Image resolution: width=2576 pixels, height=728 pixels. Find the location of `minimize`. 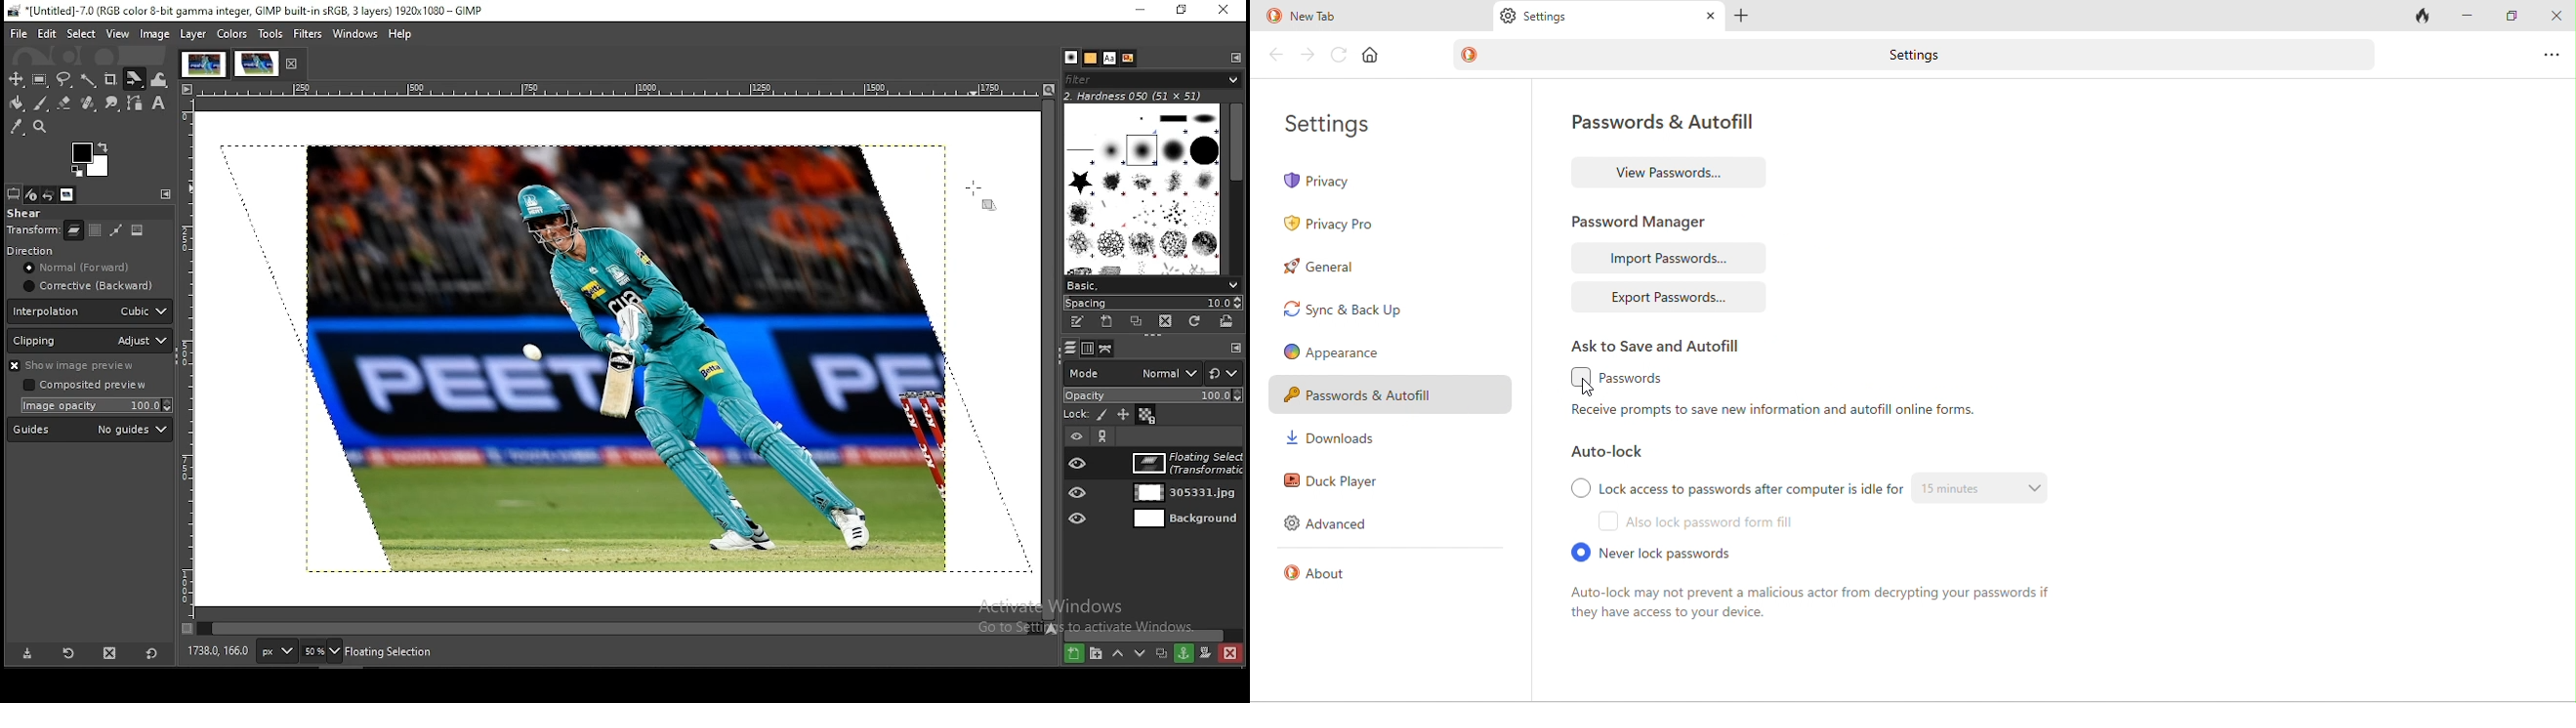

minimize is located at coordinates (2470, 17).